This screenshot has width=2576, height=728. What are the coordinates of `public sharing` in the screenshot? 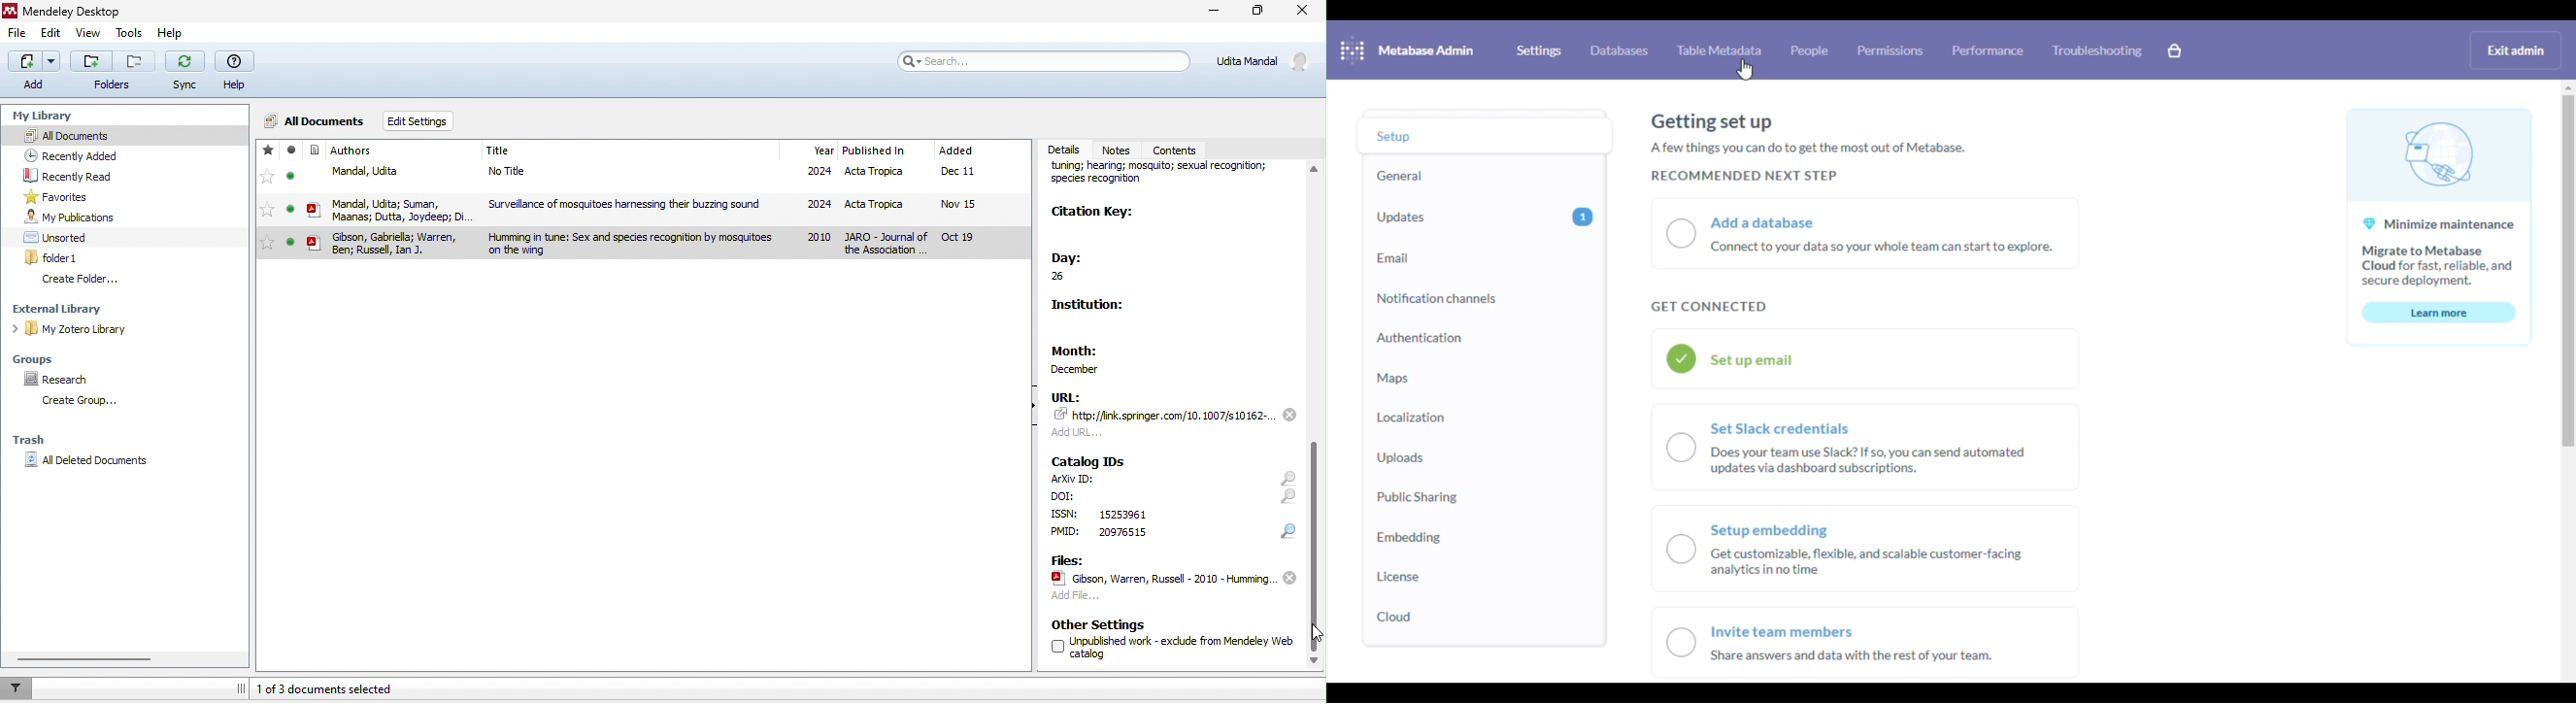 It's located at (1416, 497).